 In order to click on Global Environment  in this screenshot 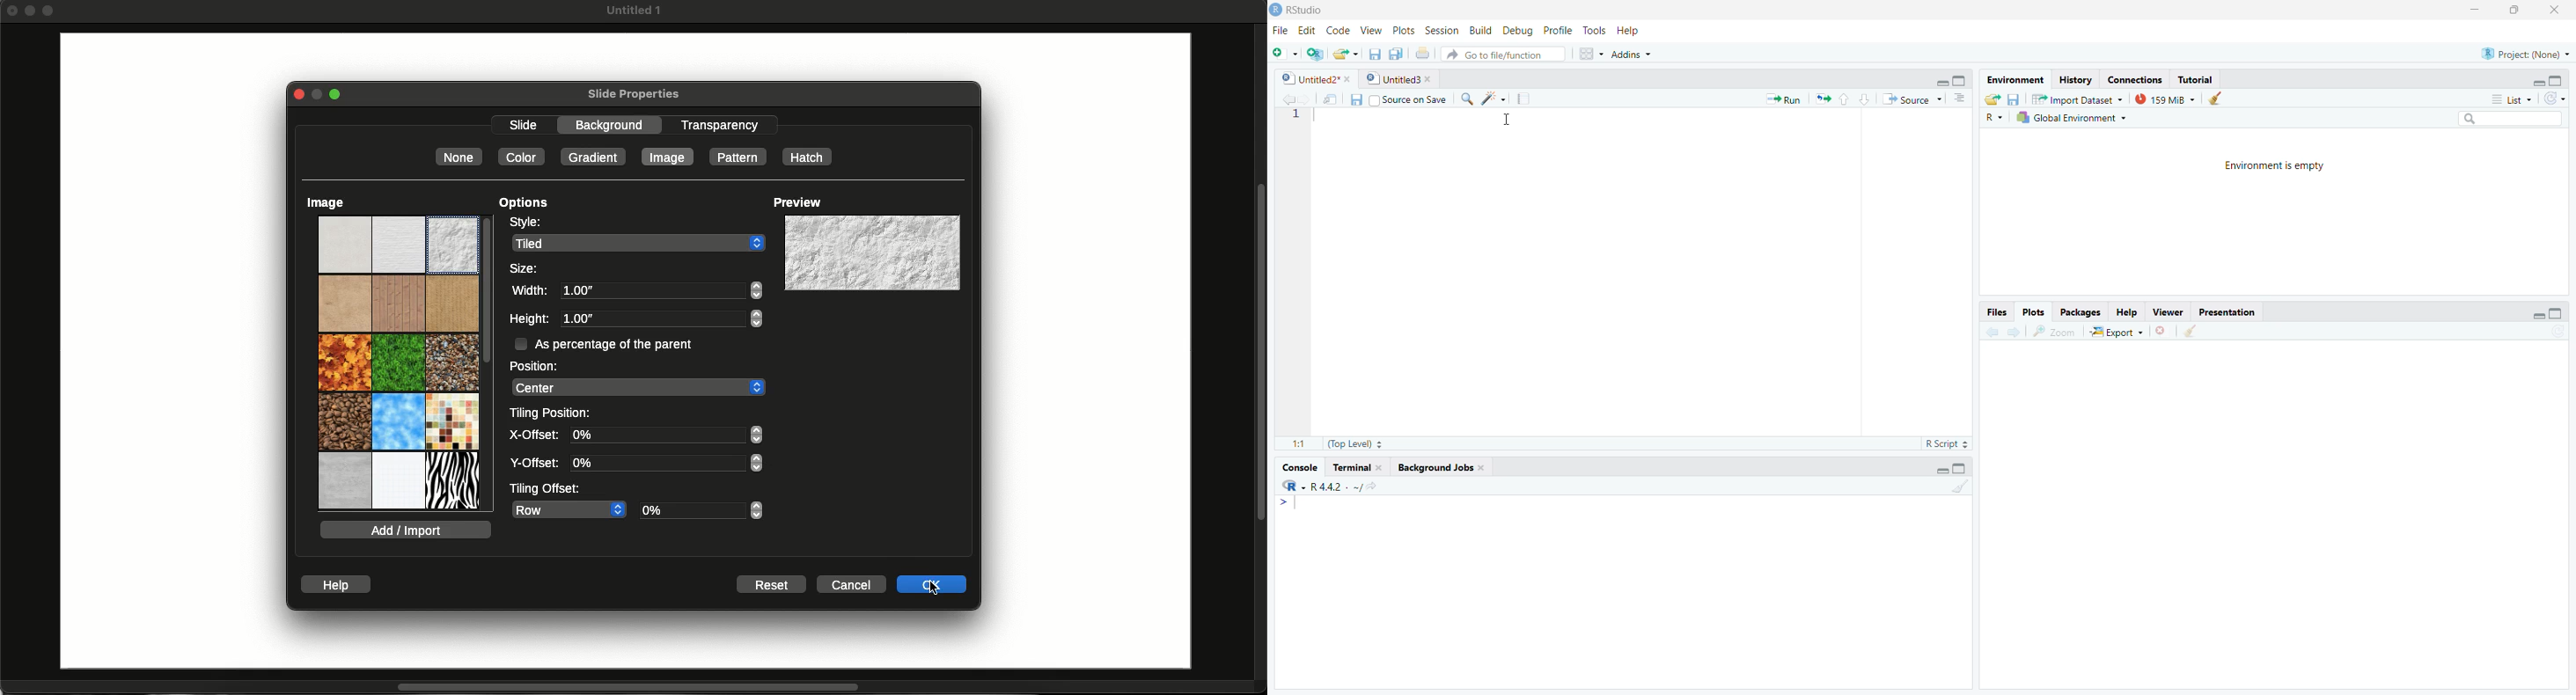, I will do `click(2072, 118)`.